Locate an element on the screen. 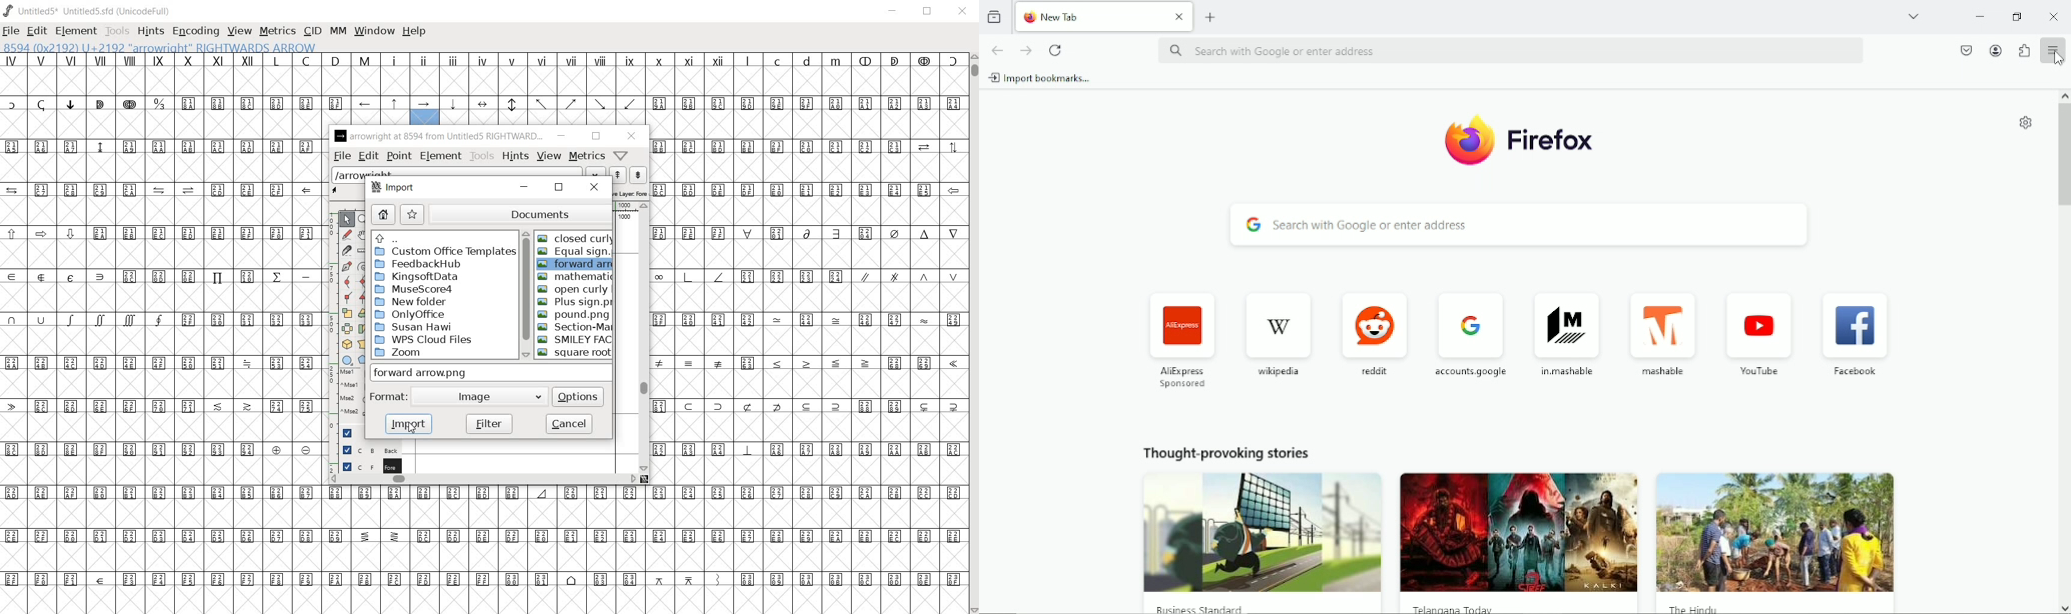  show the next word on the list is located at coordinates (616, 175).